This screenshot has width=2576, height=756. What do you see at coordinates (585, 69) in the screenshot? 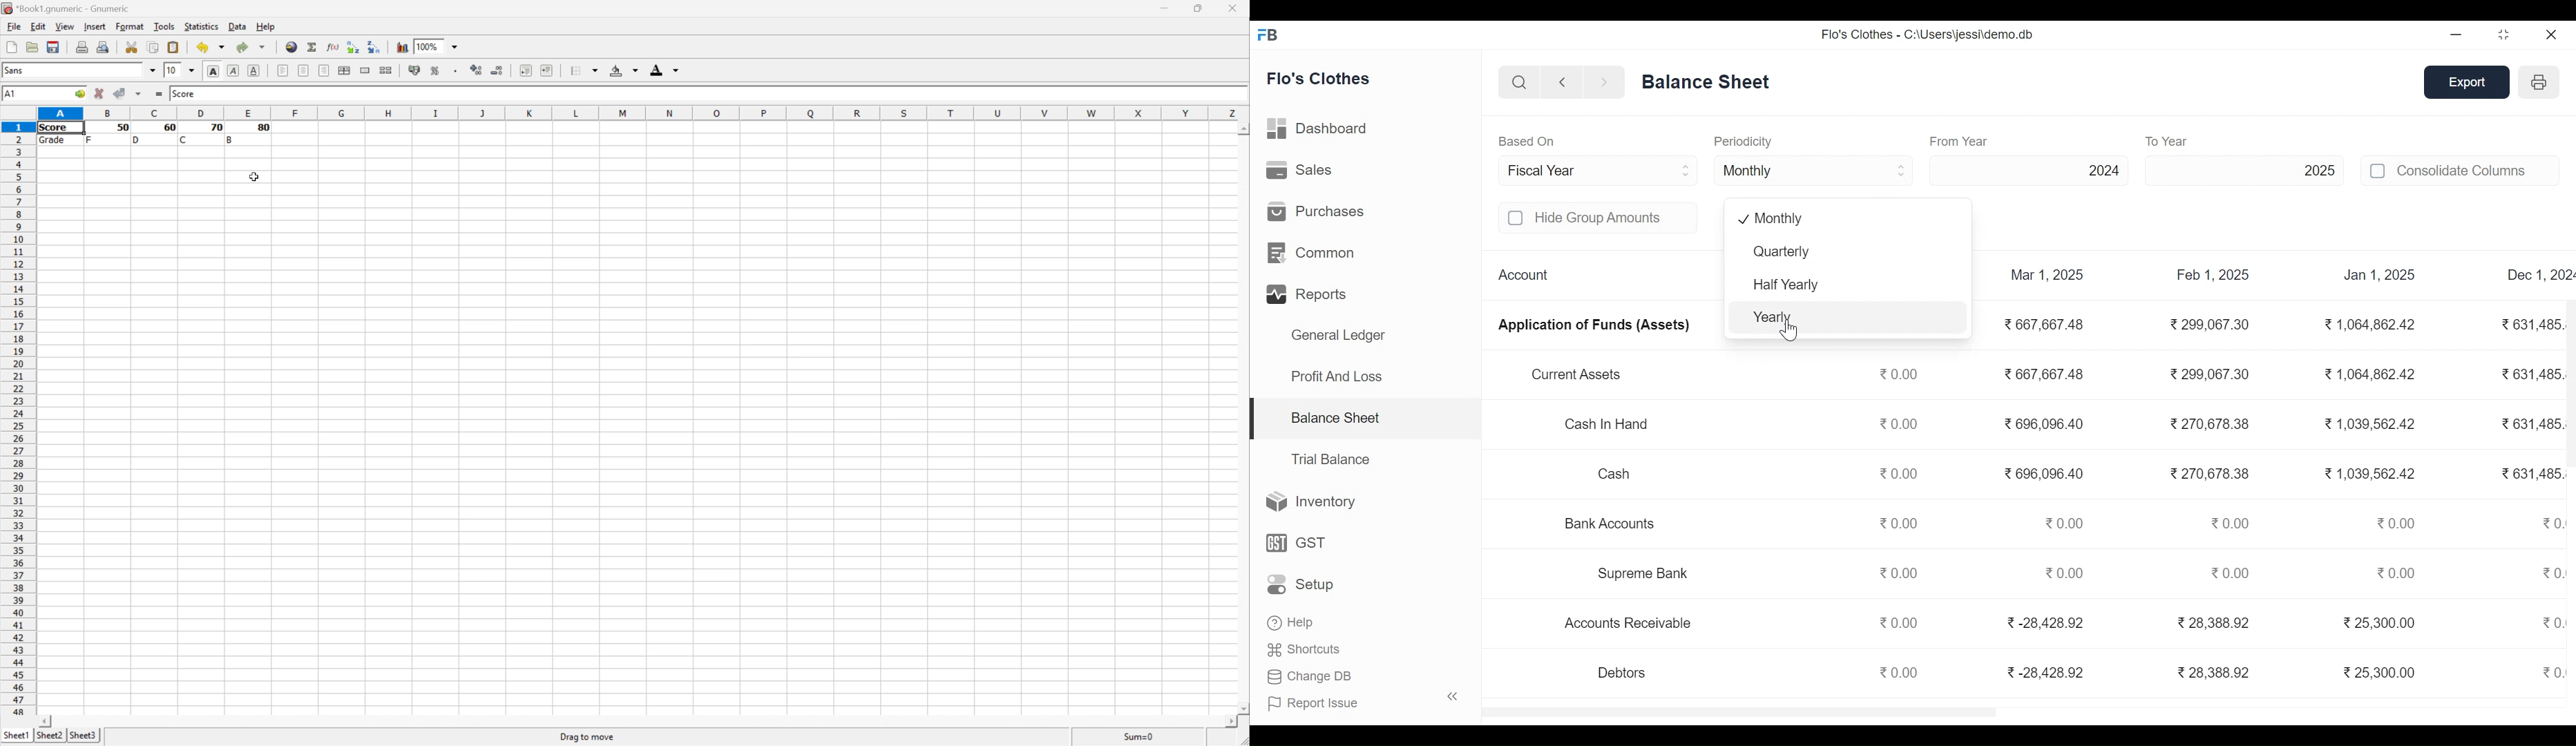
I see `Borders` at bounding box center [585, 69].